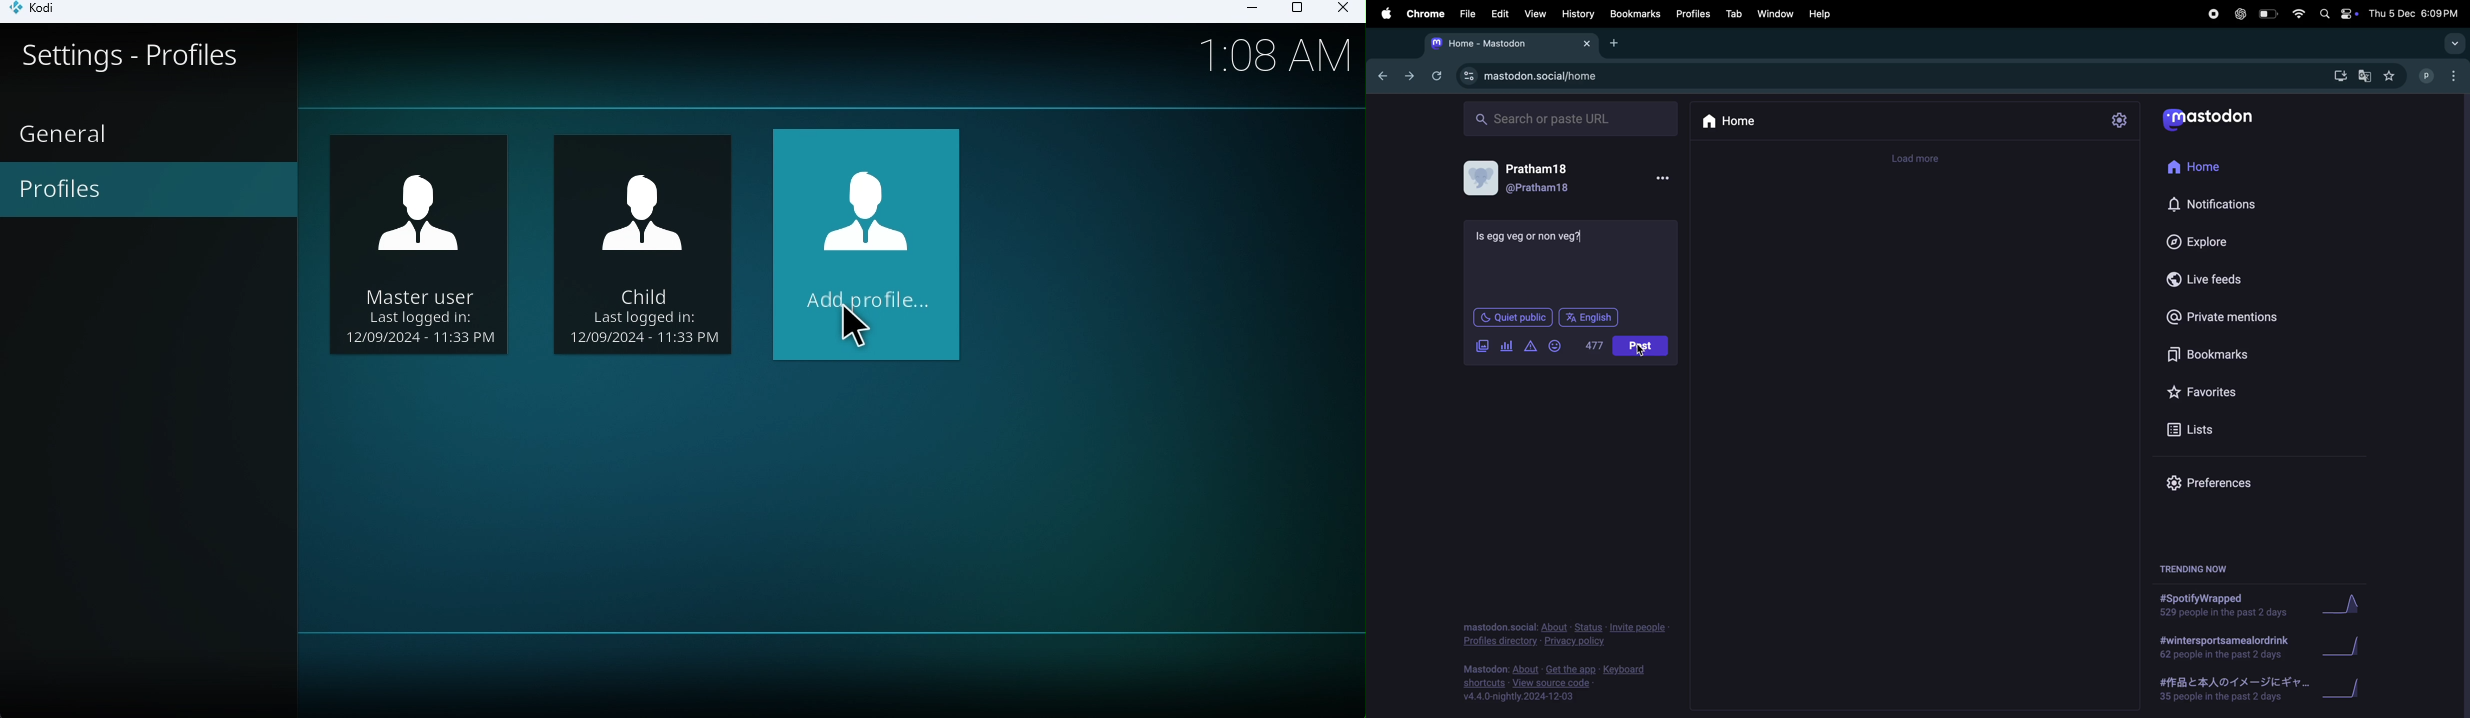 The height and width of the screenshot is (728, 2492). Describe the element at coordinates (1775, 14) in the screenshot. I see `window` at that location.